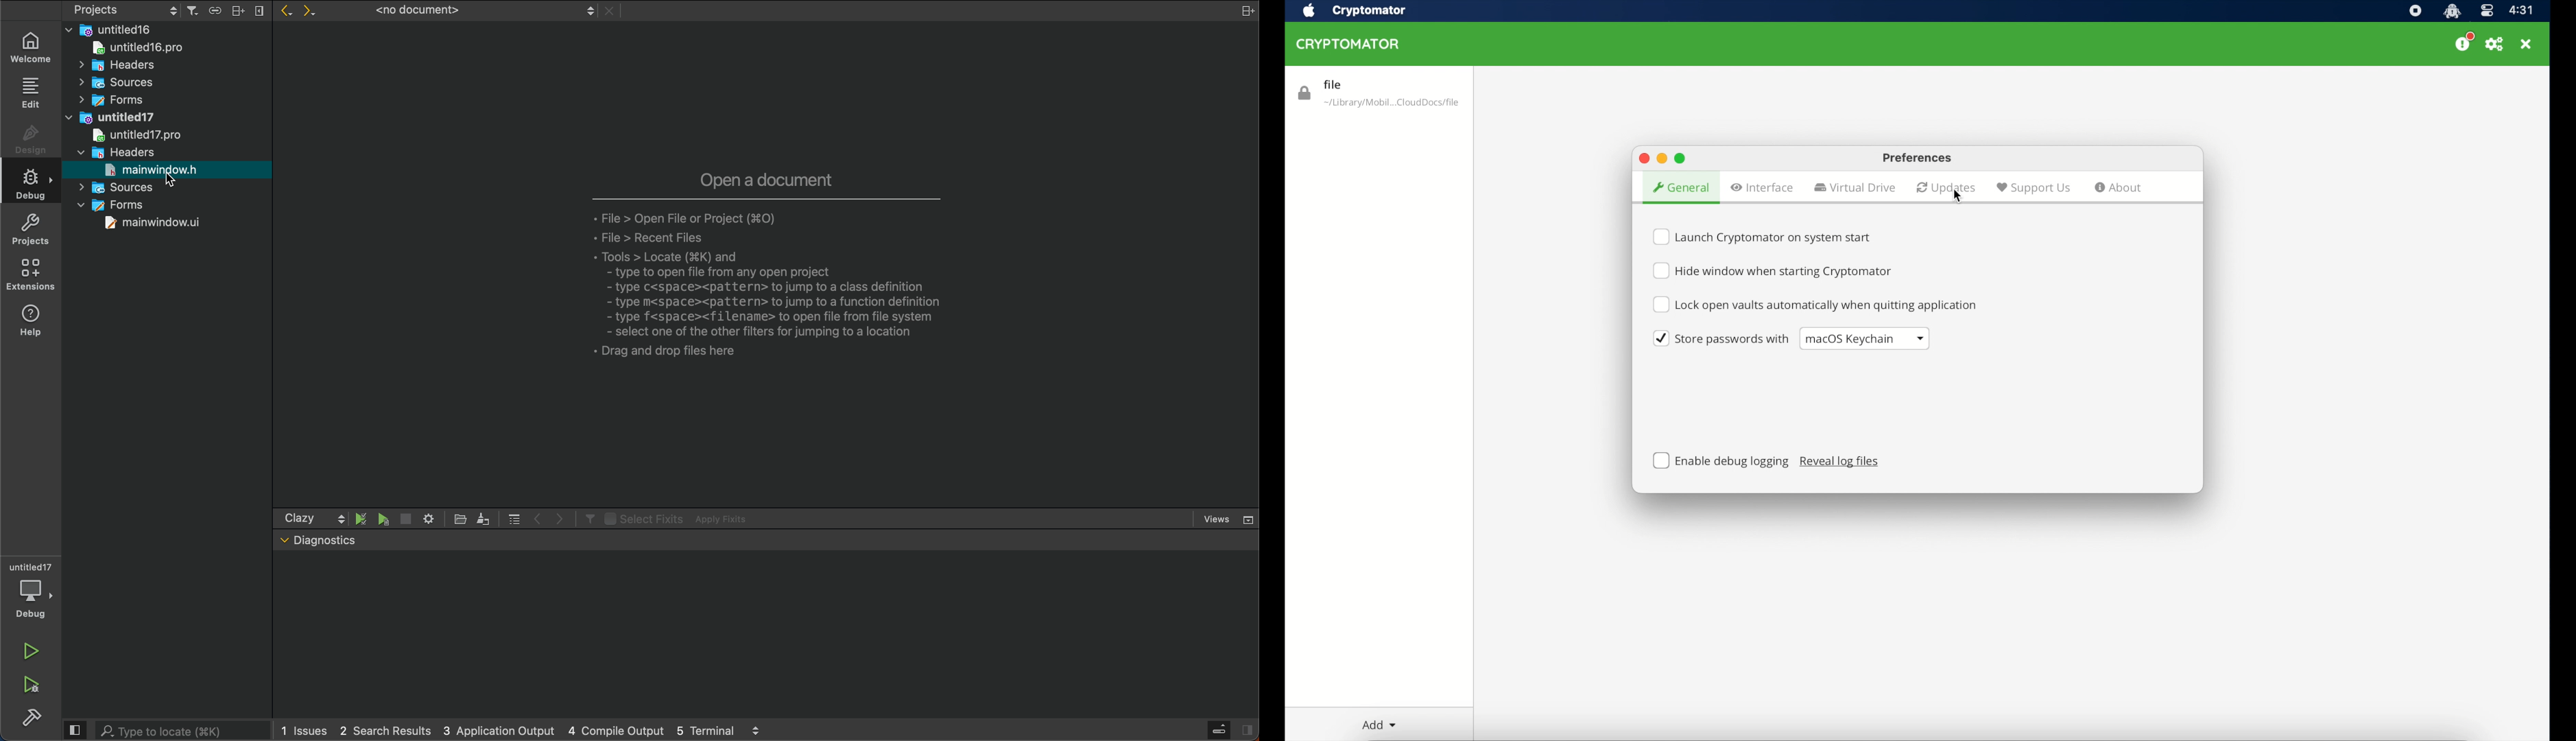 Image resolution: width=2576 pixels, height=756 pixels. What do you see at coordinates (724, 519) in the screenshot?
I see `Apply Fixits` at bounding box center [724, 519].